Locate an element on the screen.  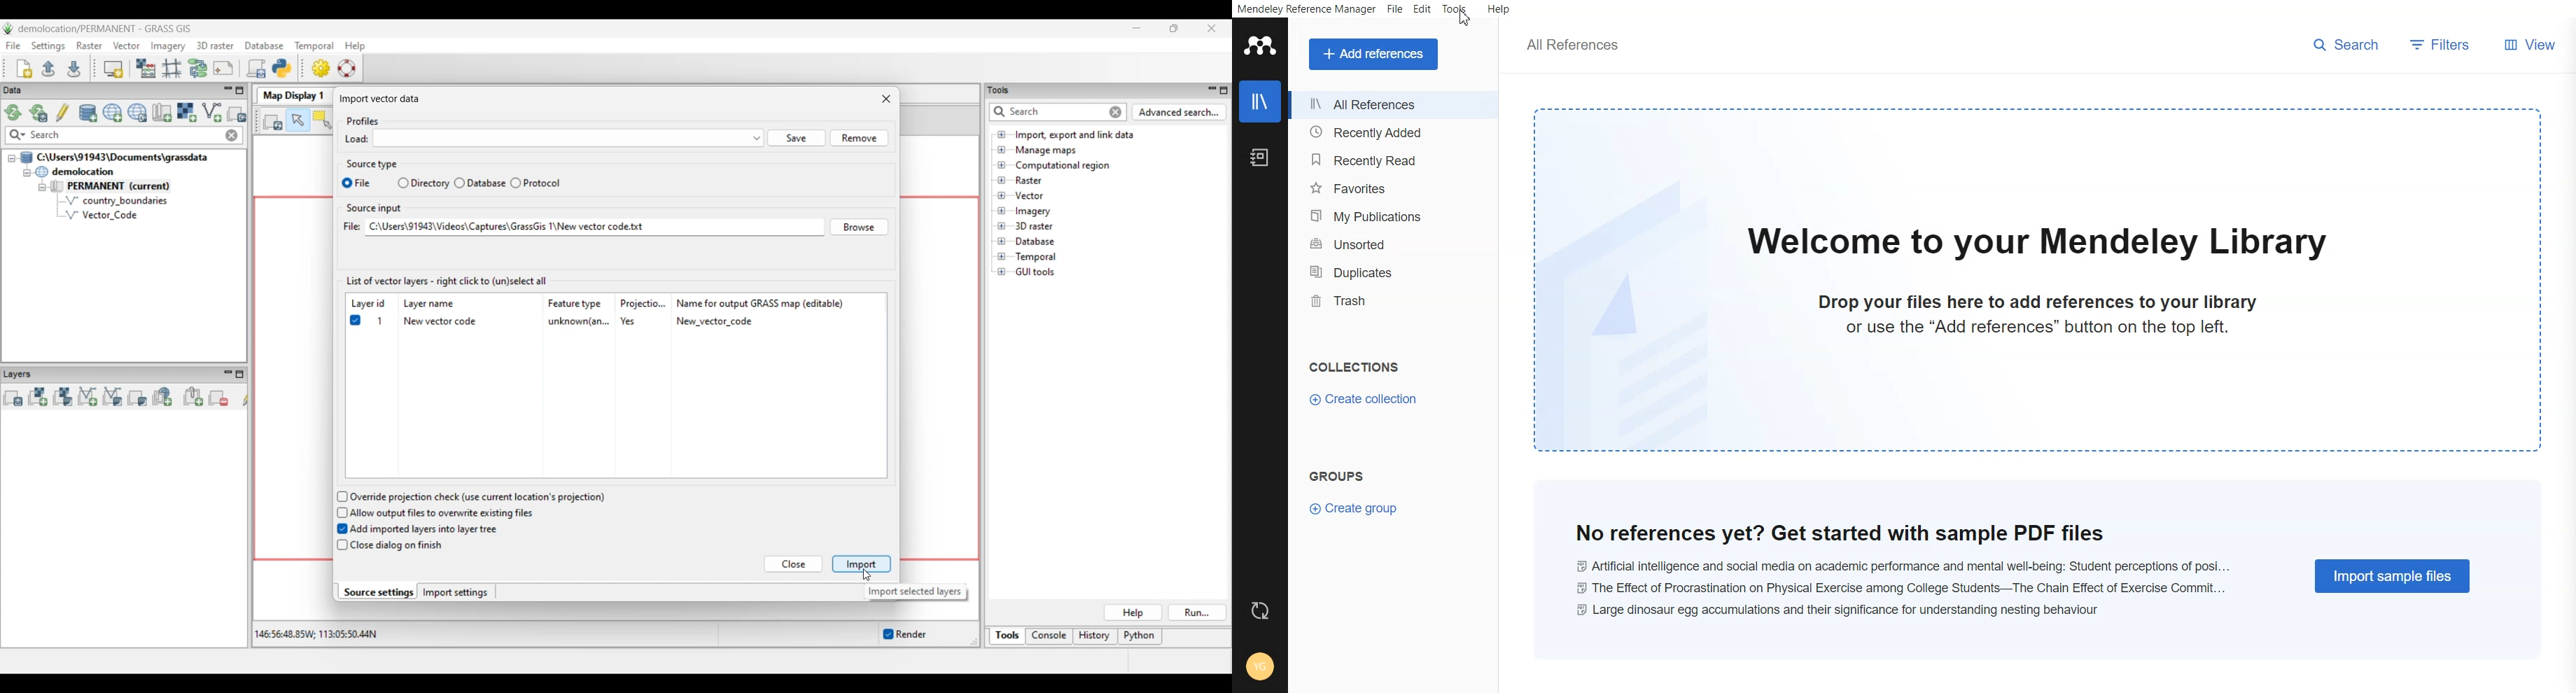
All References is located at coordinates (1393, 106).